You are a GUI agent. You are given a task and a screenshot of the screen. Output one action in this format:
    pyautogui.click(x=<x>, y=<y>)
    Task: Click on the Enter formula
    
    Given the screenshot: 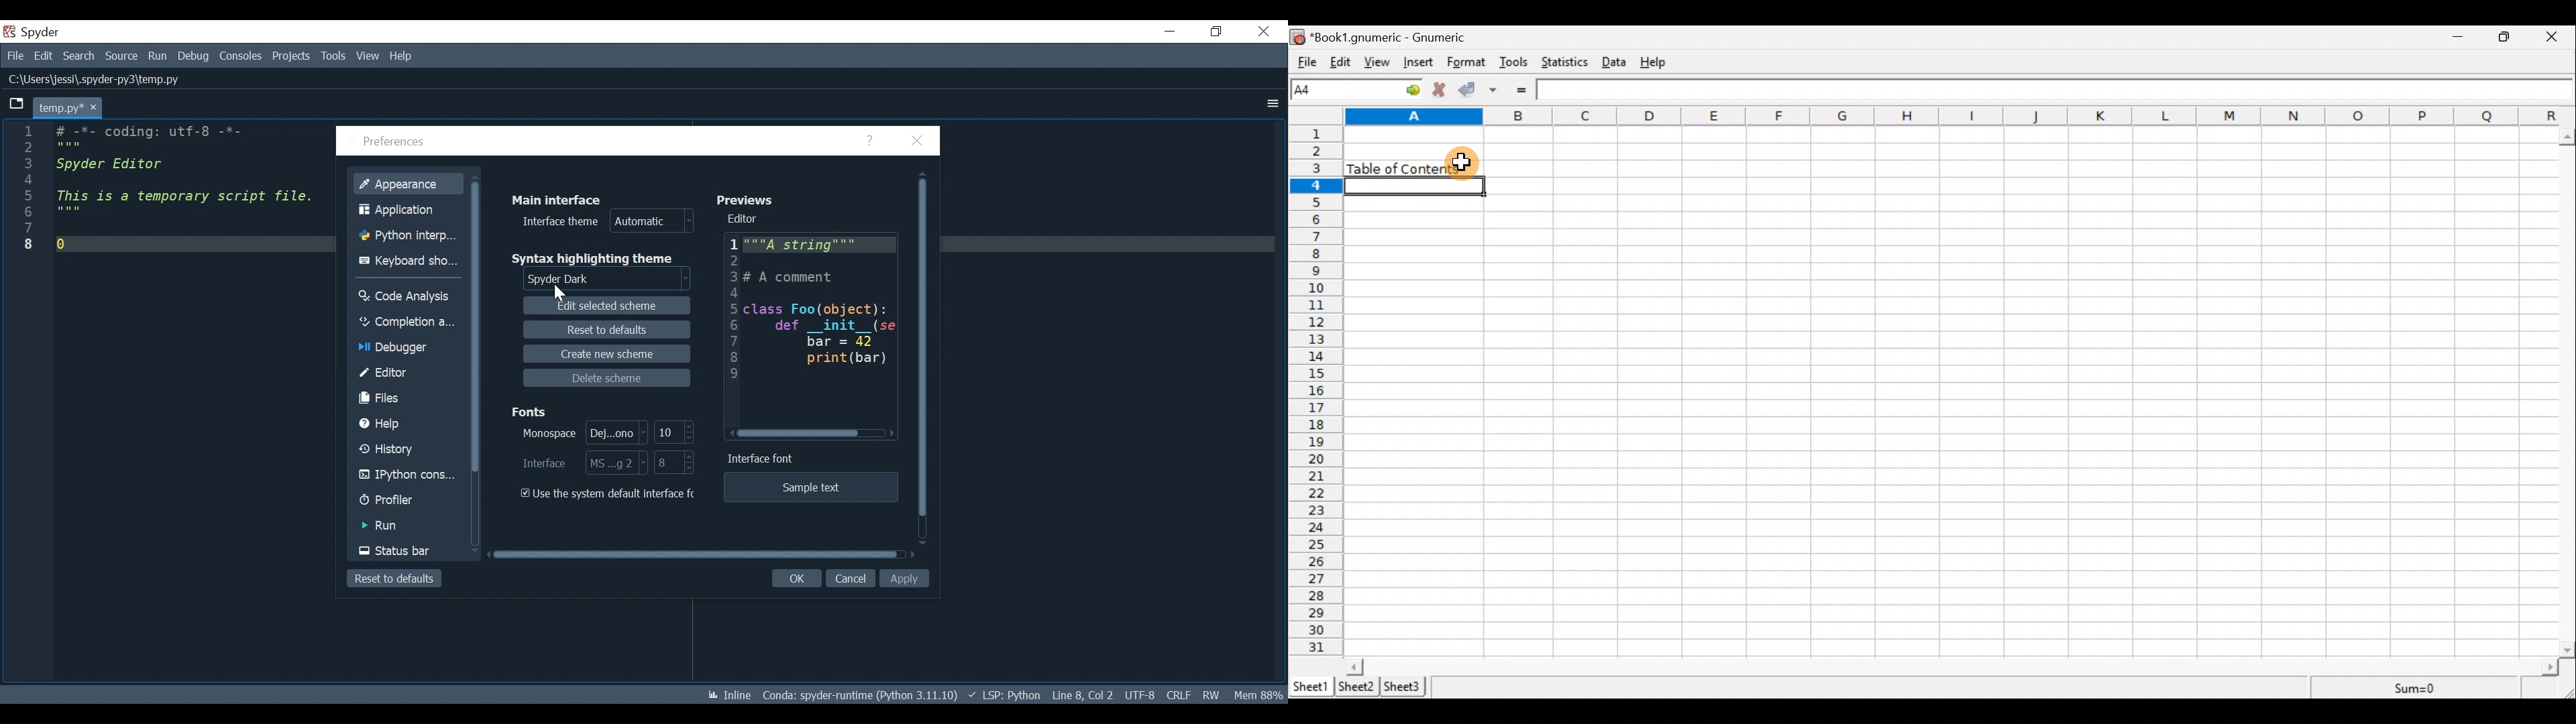 What is the action you would take?
    pyautogui.click(x=1529, y=90)
    